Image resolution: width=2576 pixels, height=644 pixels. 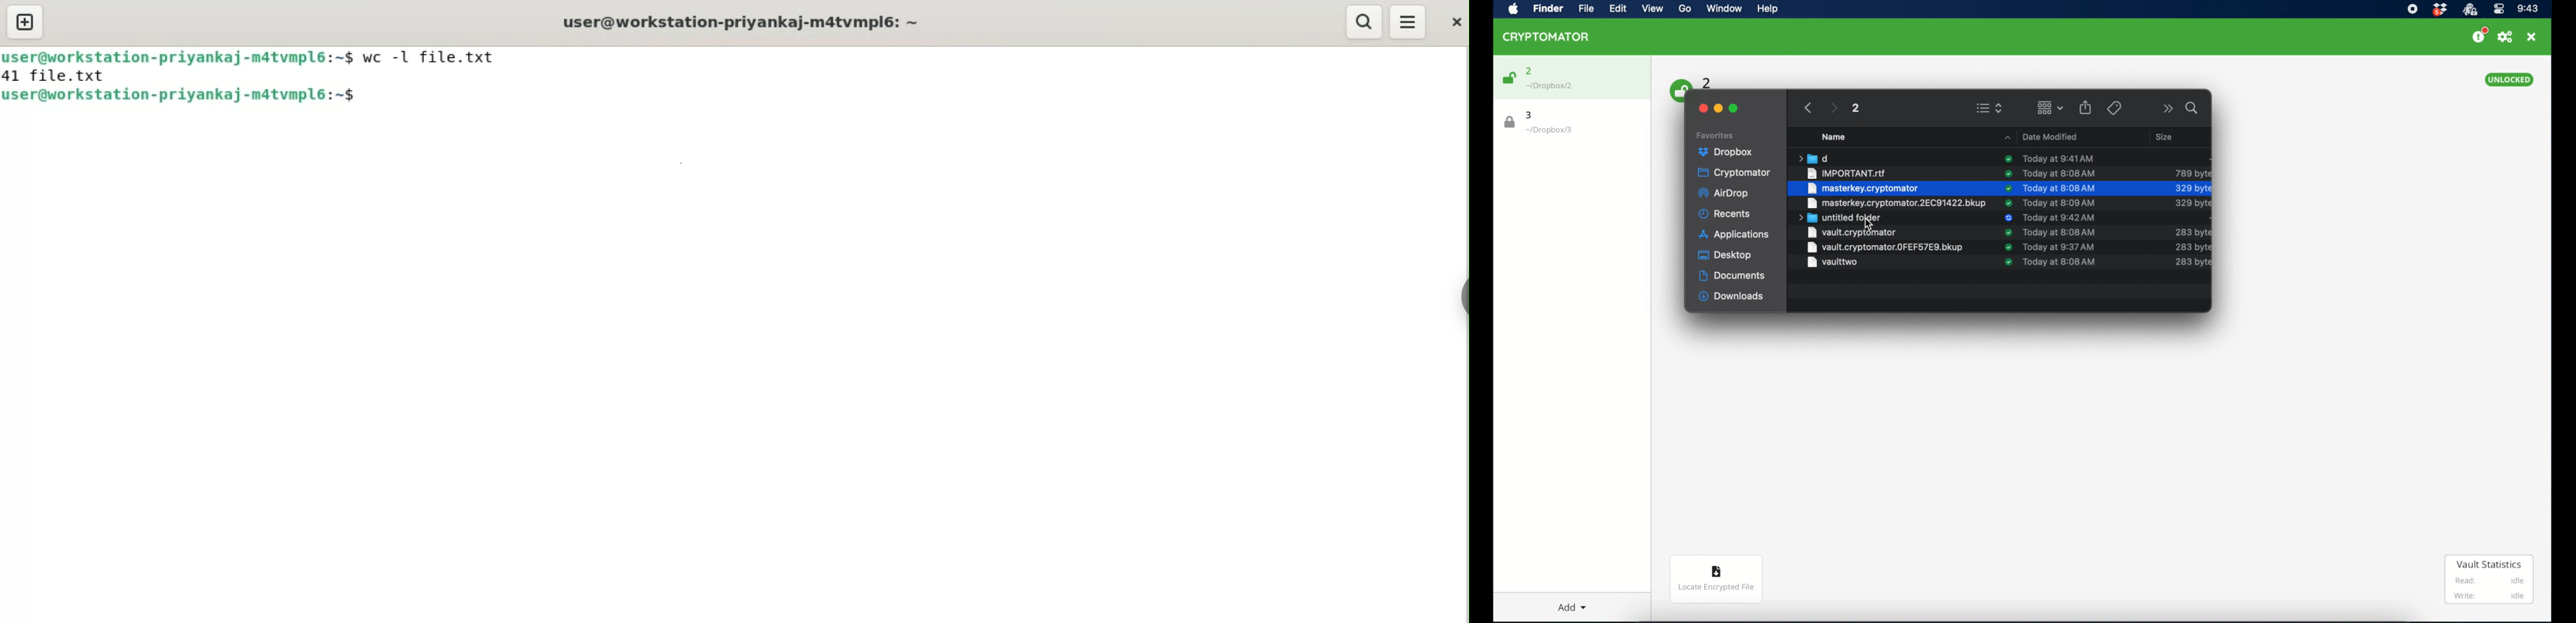 I want to click on window, so click(x=1723, y=10).